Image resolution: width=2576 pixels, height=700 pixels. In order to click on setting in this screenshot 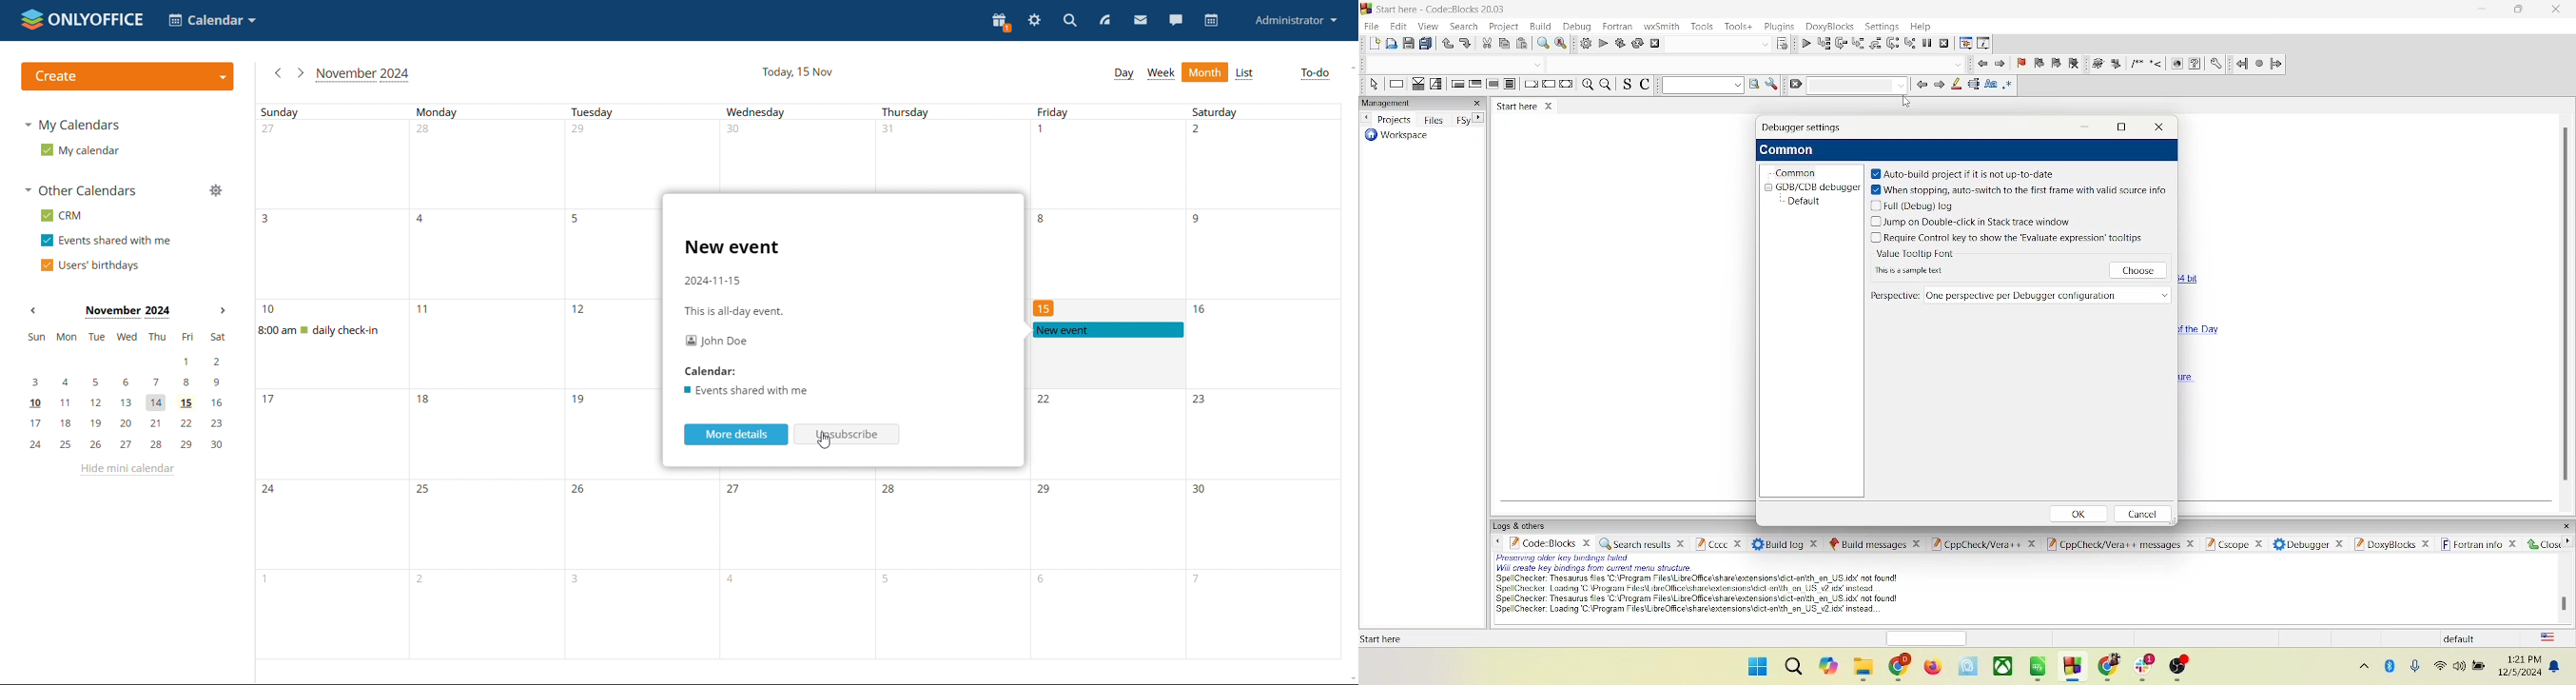, I will do `click(1882, 27)`.